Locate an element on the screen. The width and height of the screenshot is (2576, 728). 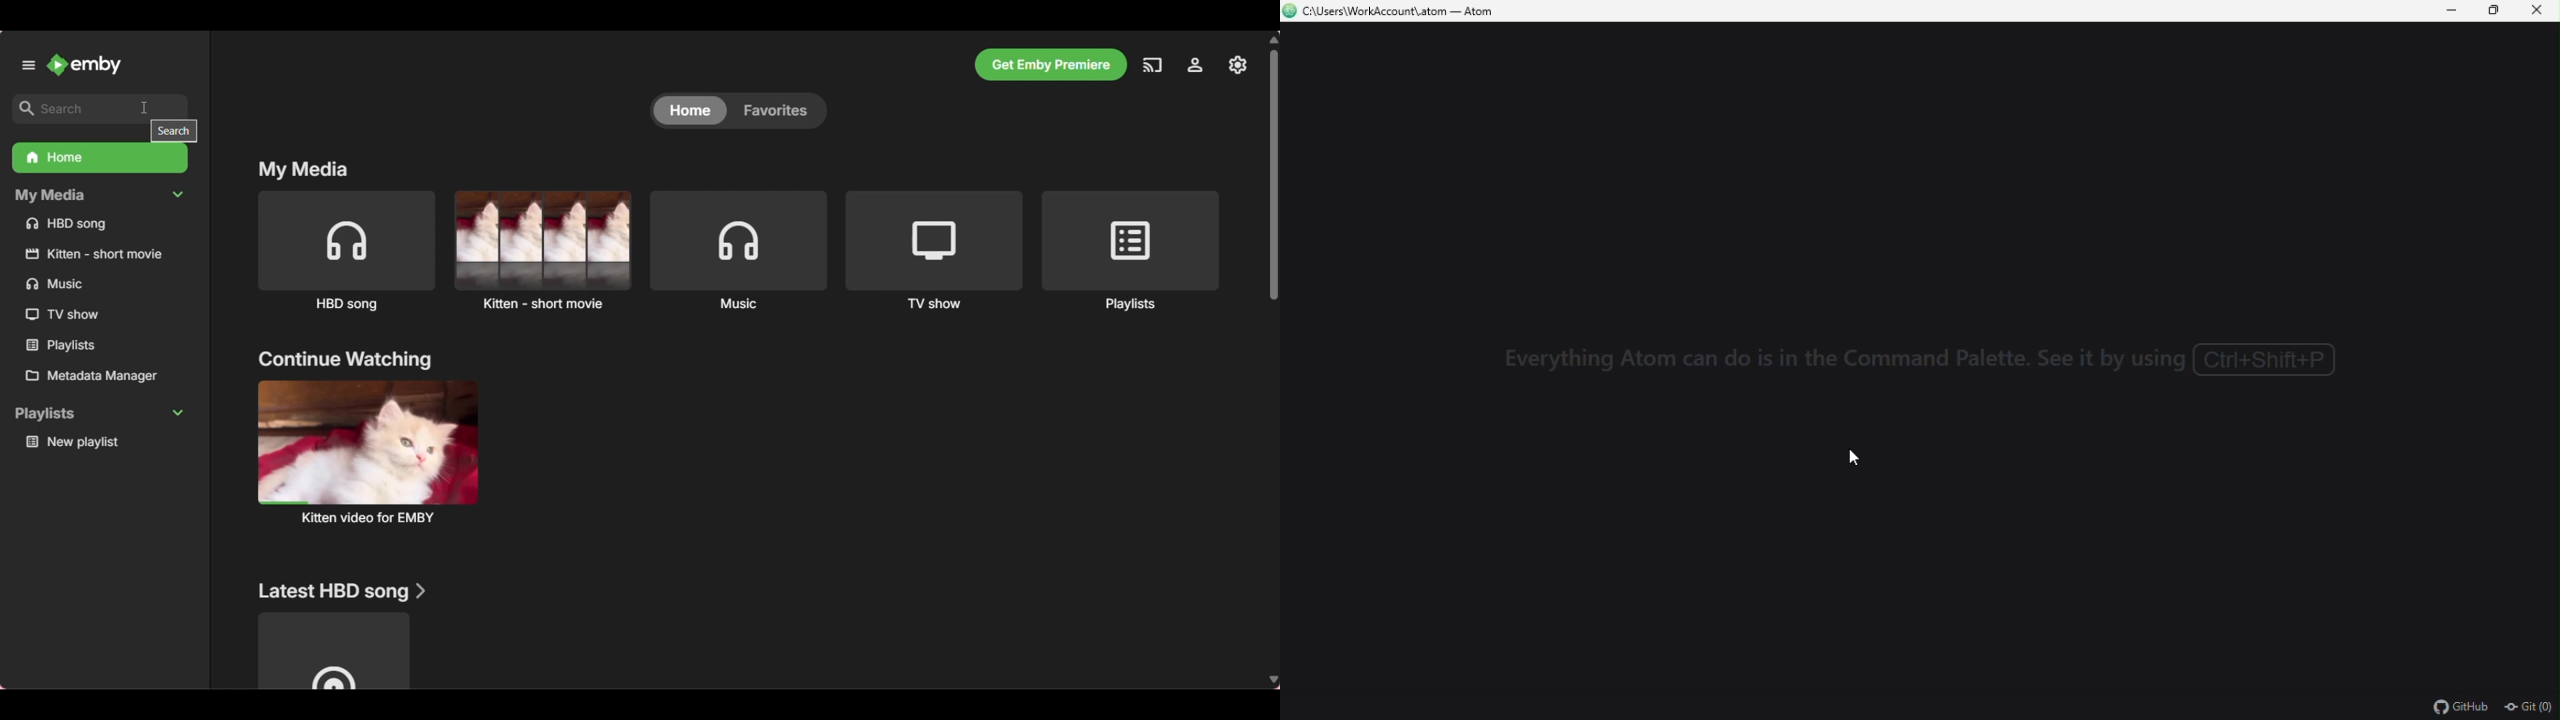
Get Emby premiere is located at coordinates (1051, 65).